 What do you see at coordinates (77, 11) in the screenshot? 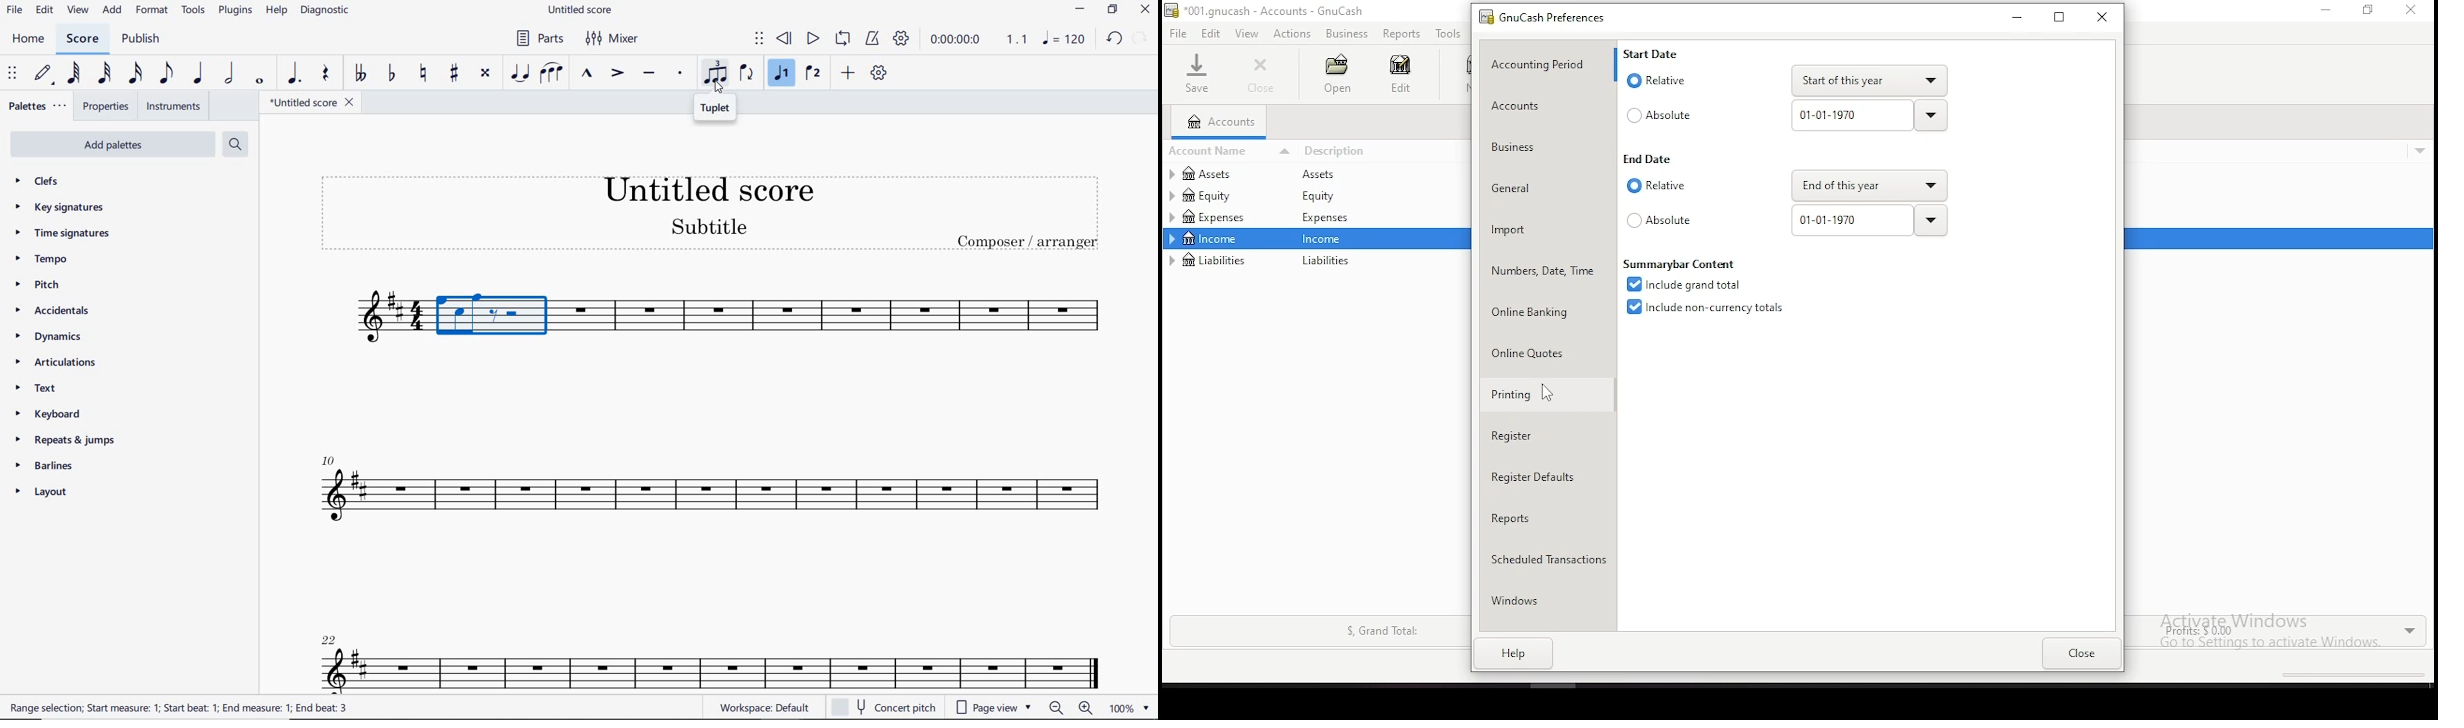
I see `VIEW` at bounding box center [77, 11].